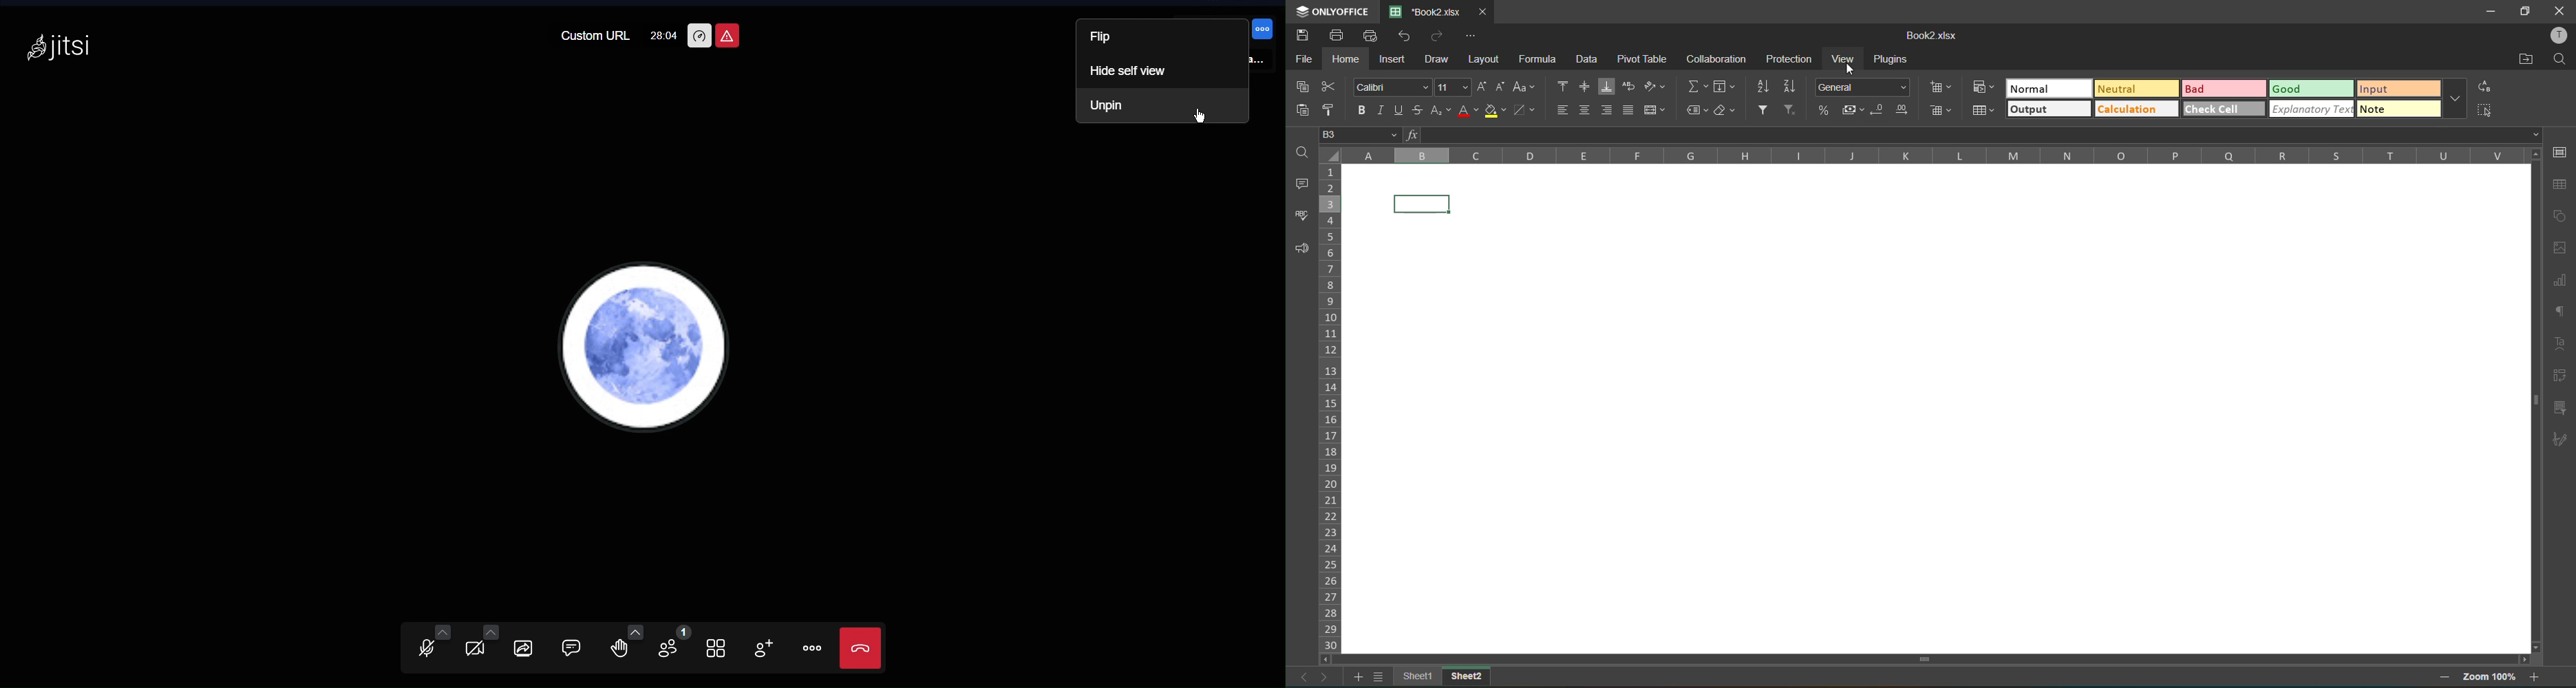 The image size is (2576, 700). What do you see at coordinates (2049, 89) in the screenshot?
I see `normal` at bounding box center [2049, 89].